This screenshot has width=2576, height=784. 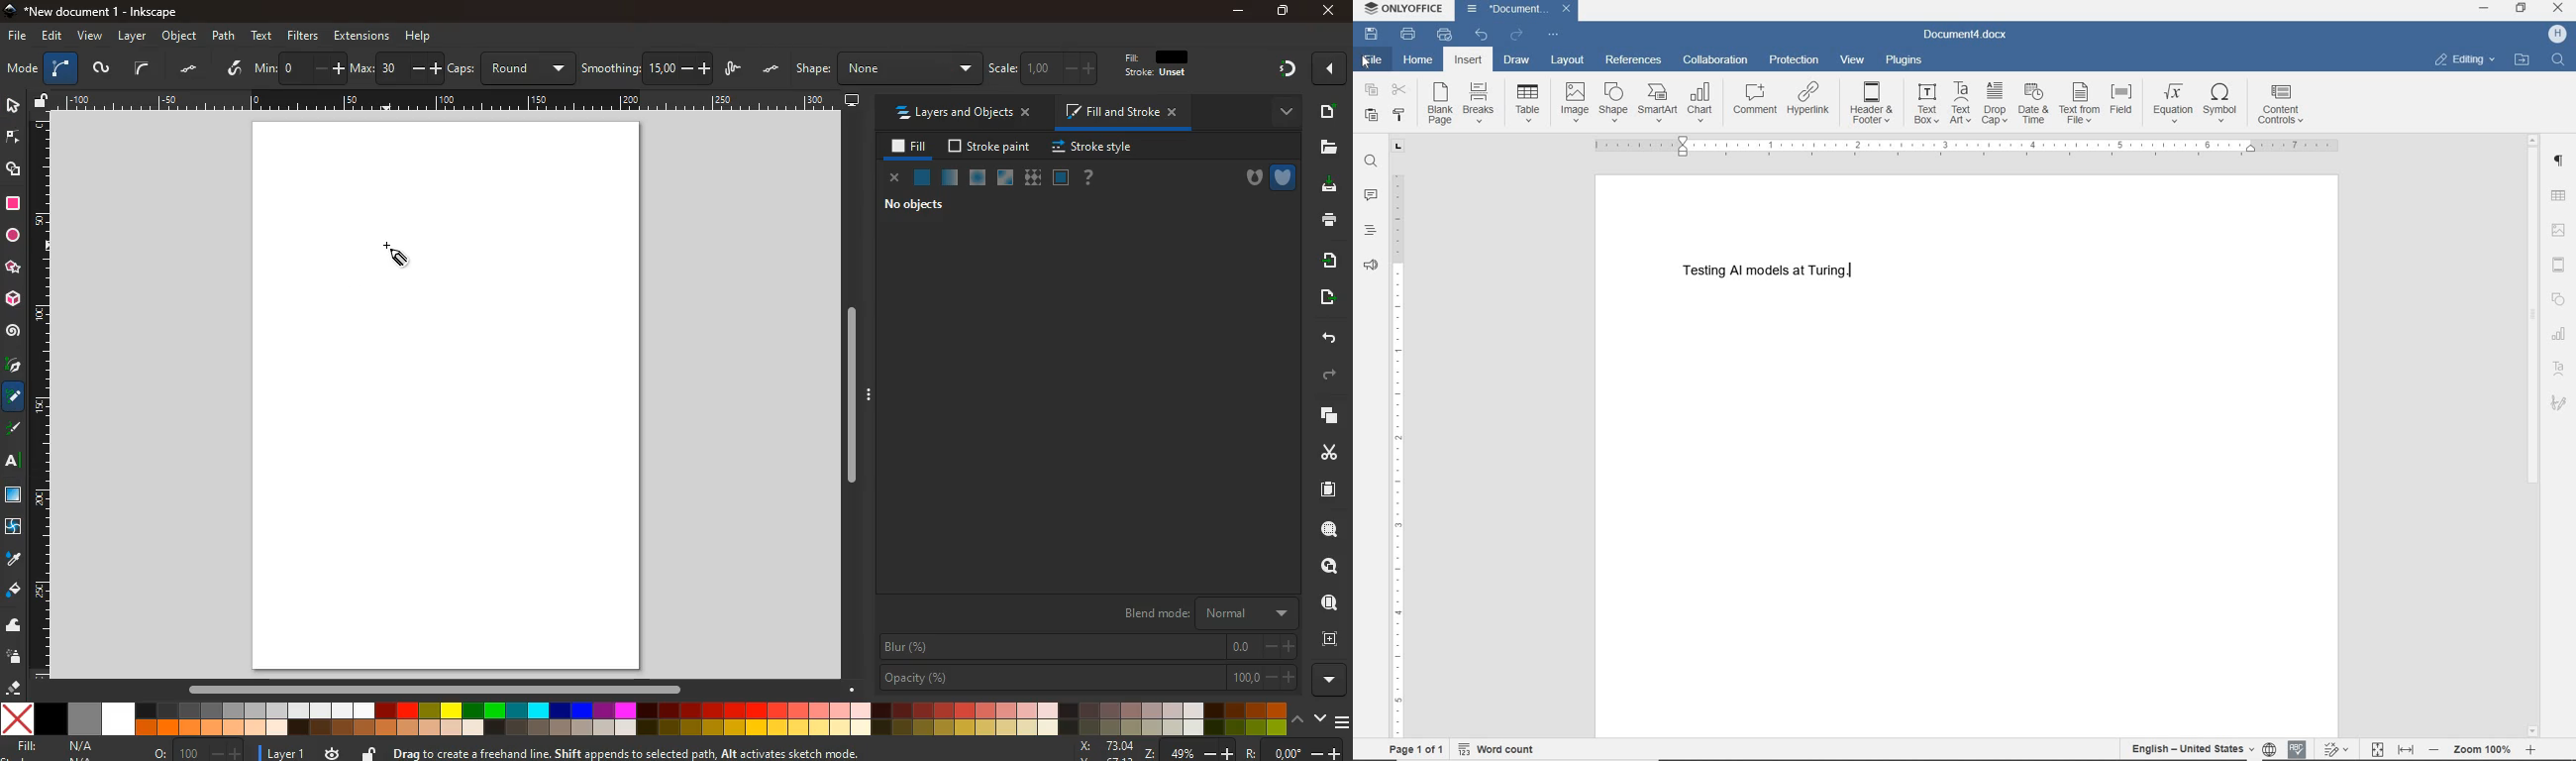 What do you see at coordinates (1413, 752) in the screenshot?
I see `page 1 of 1` at bounding box center [1413, 752].